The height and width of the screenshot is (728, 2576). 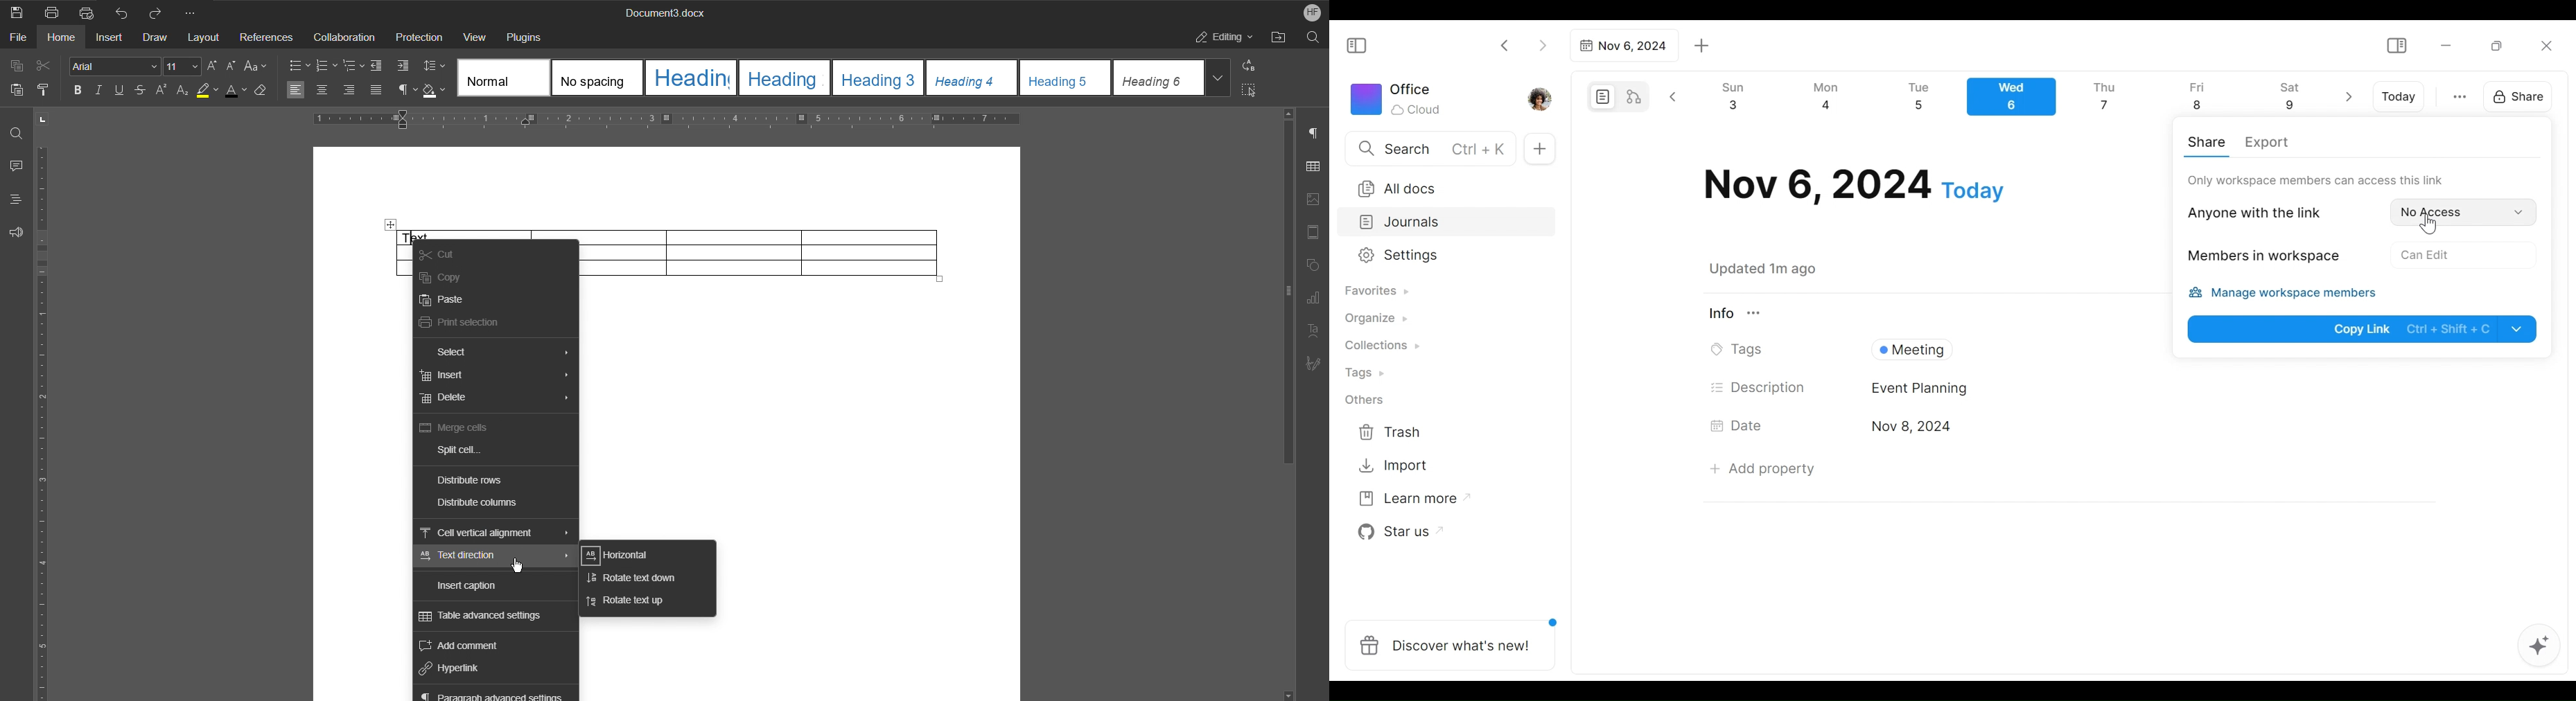 What do you see at coordinates (1288, 114) in the screenshot?
I see `scroll up` at bounding box center [1288, 114].